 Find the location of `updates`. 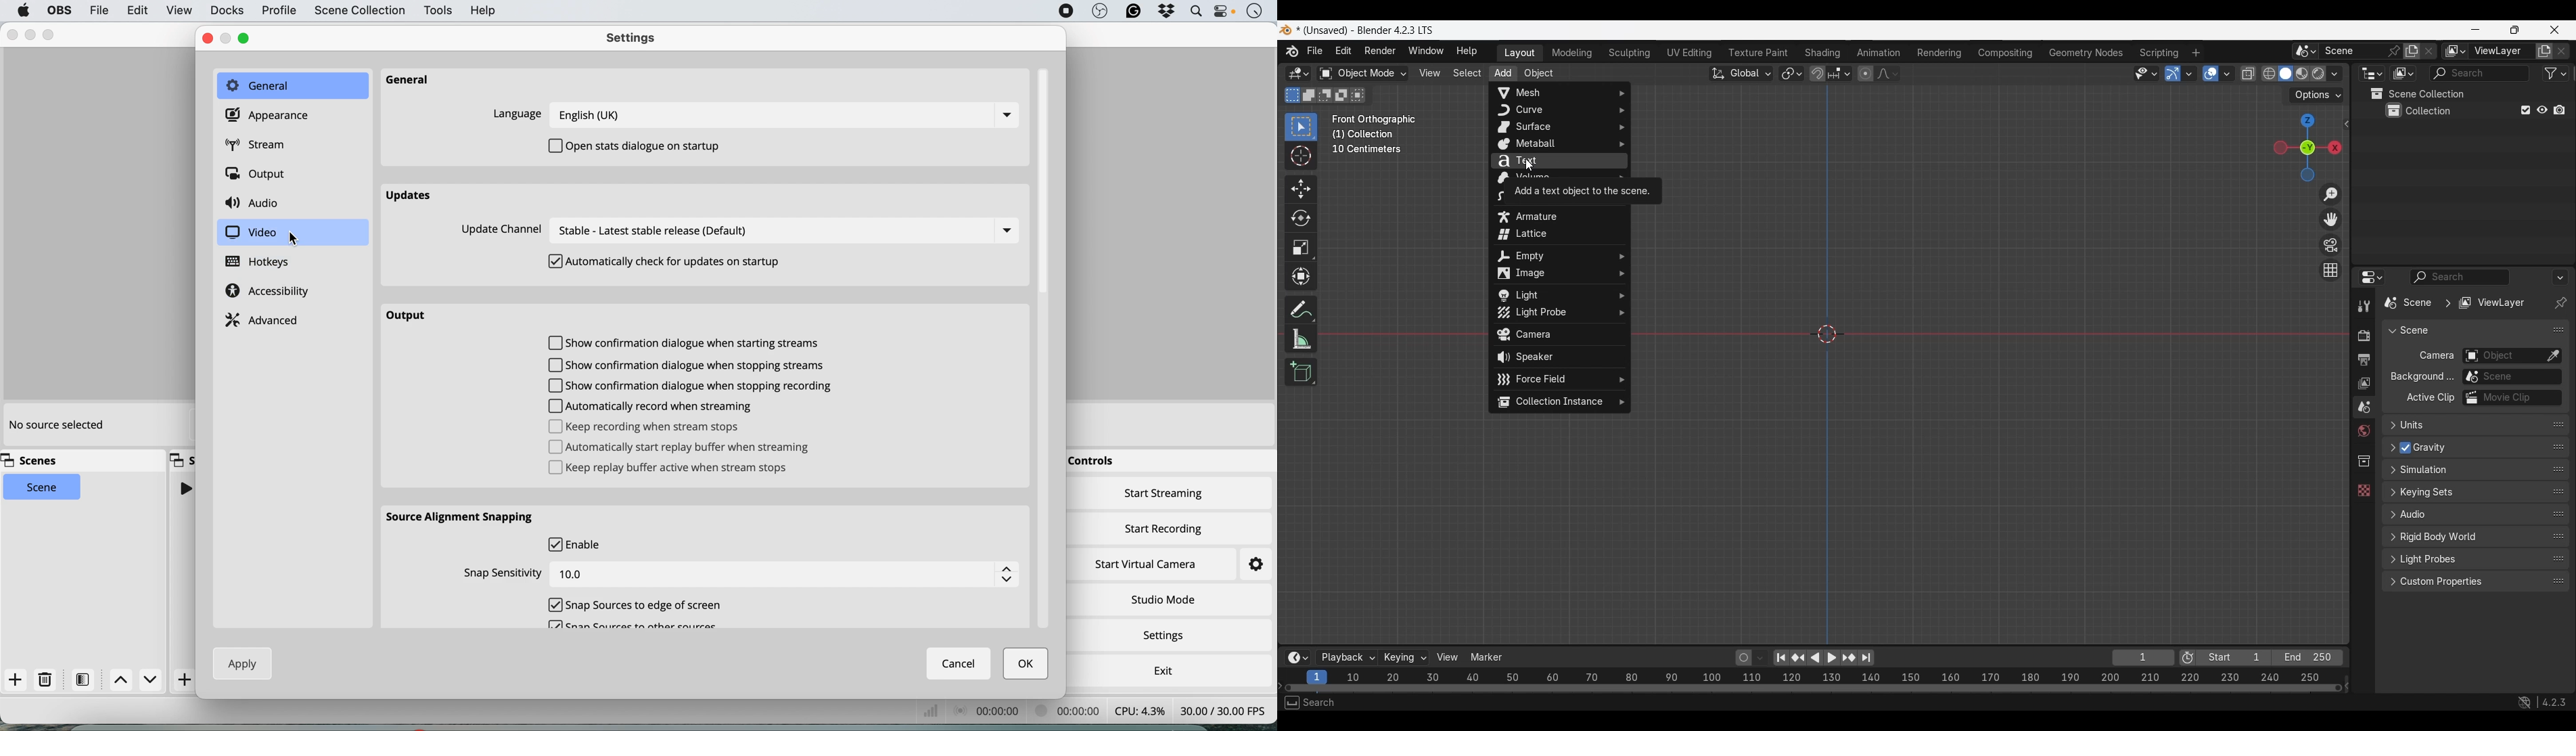

updates is located at coordinates (411, 197).